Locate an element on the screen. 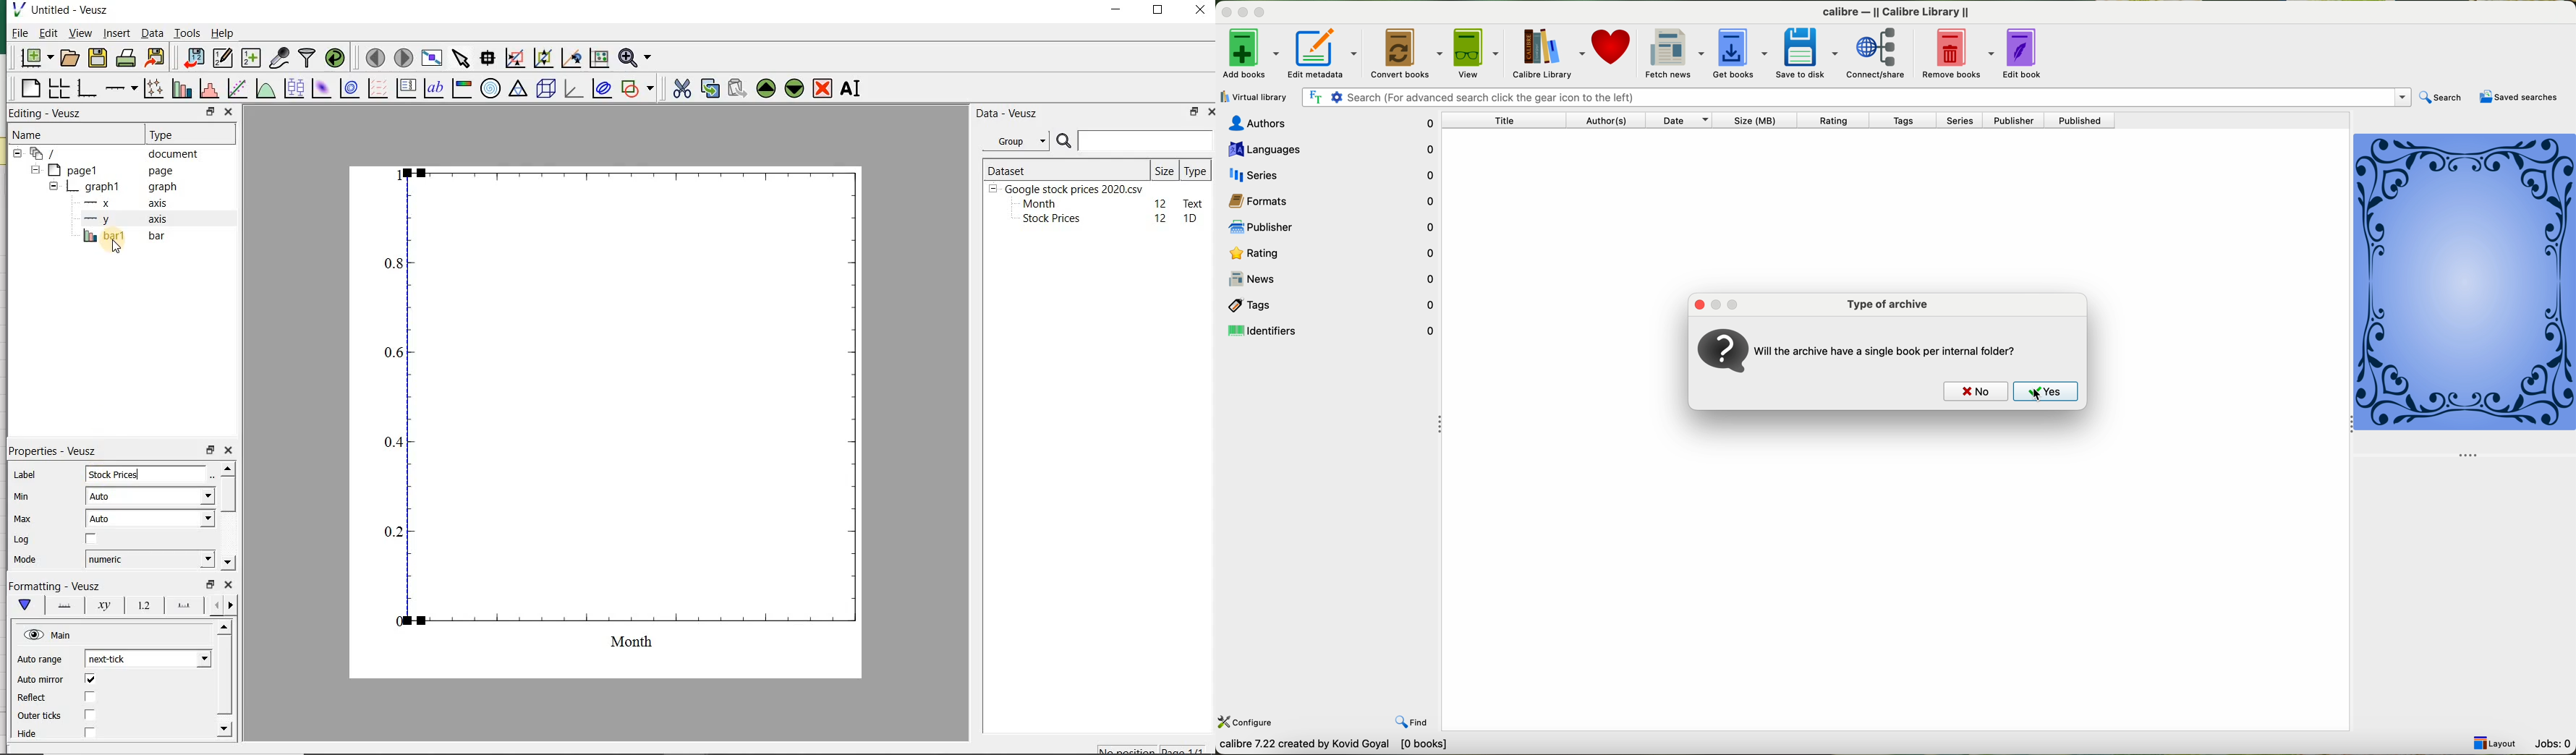 This screenshot has width=2576, height=756. maximize is located at coordinates (1160, 12).